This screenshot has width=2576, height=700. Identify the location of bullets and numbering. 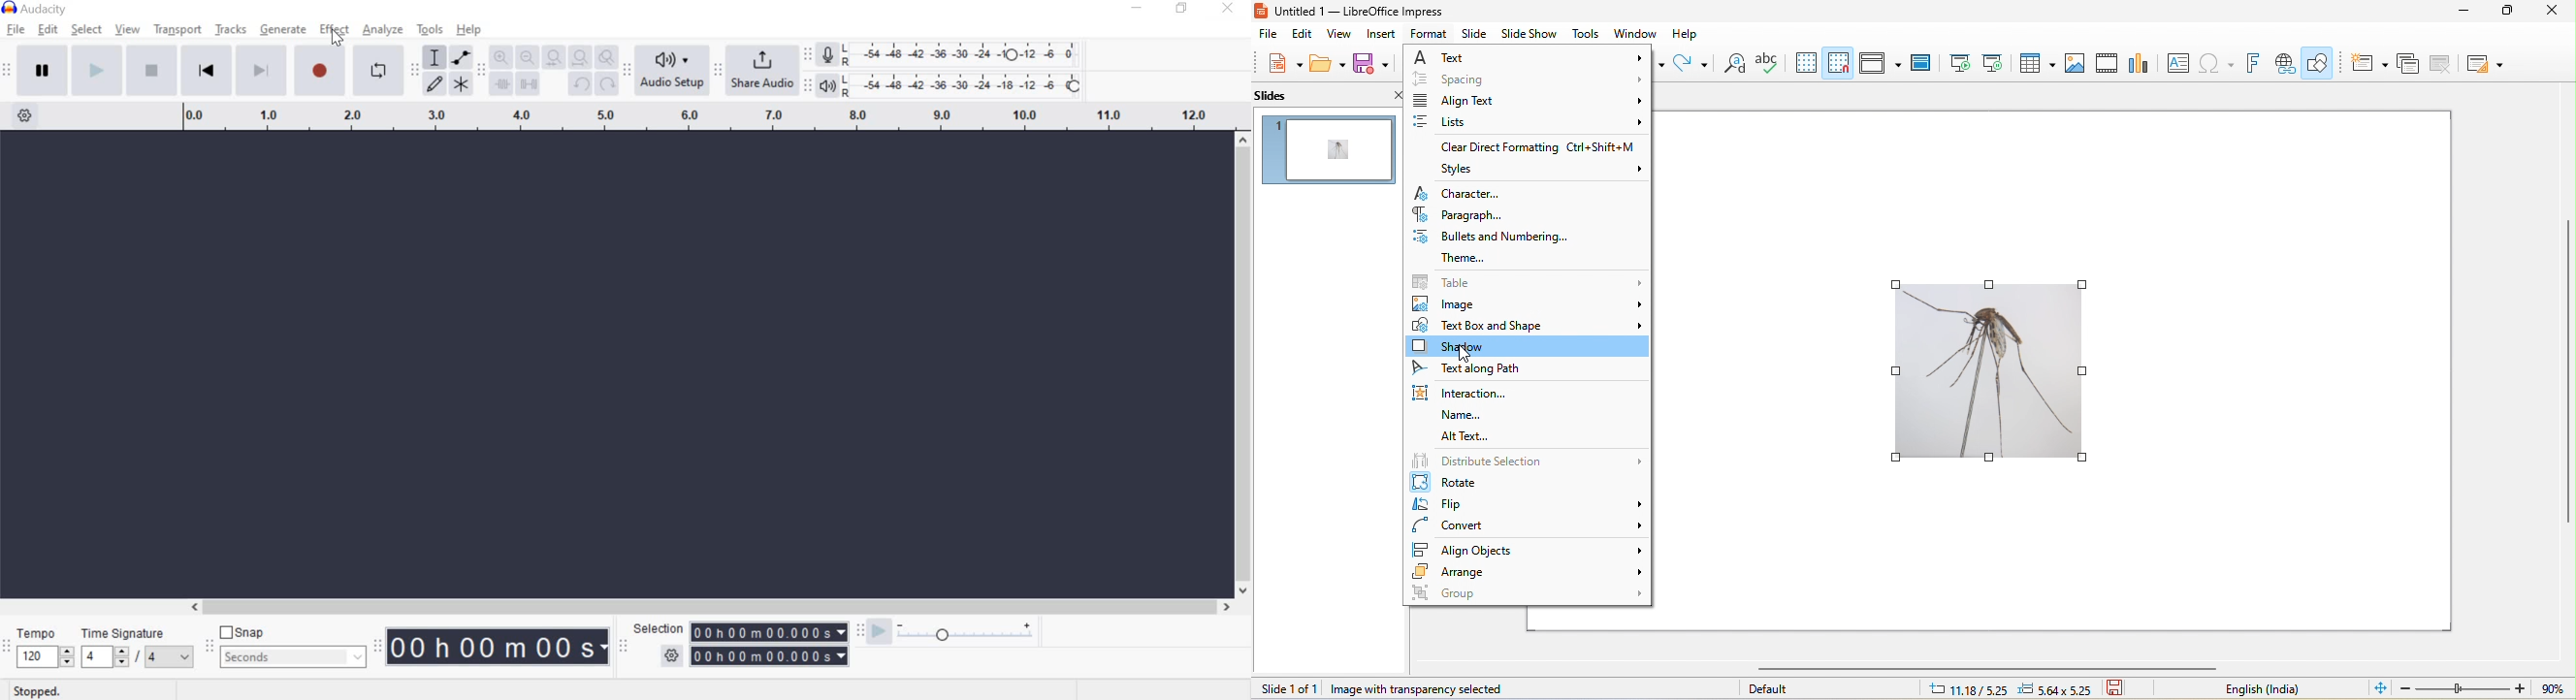
(1495, 237).